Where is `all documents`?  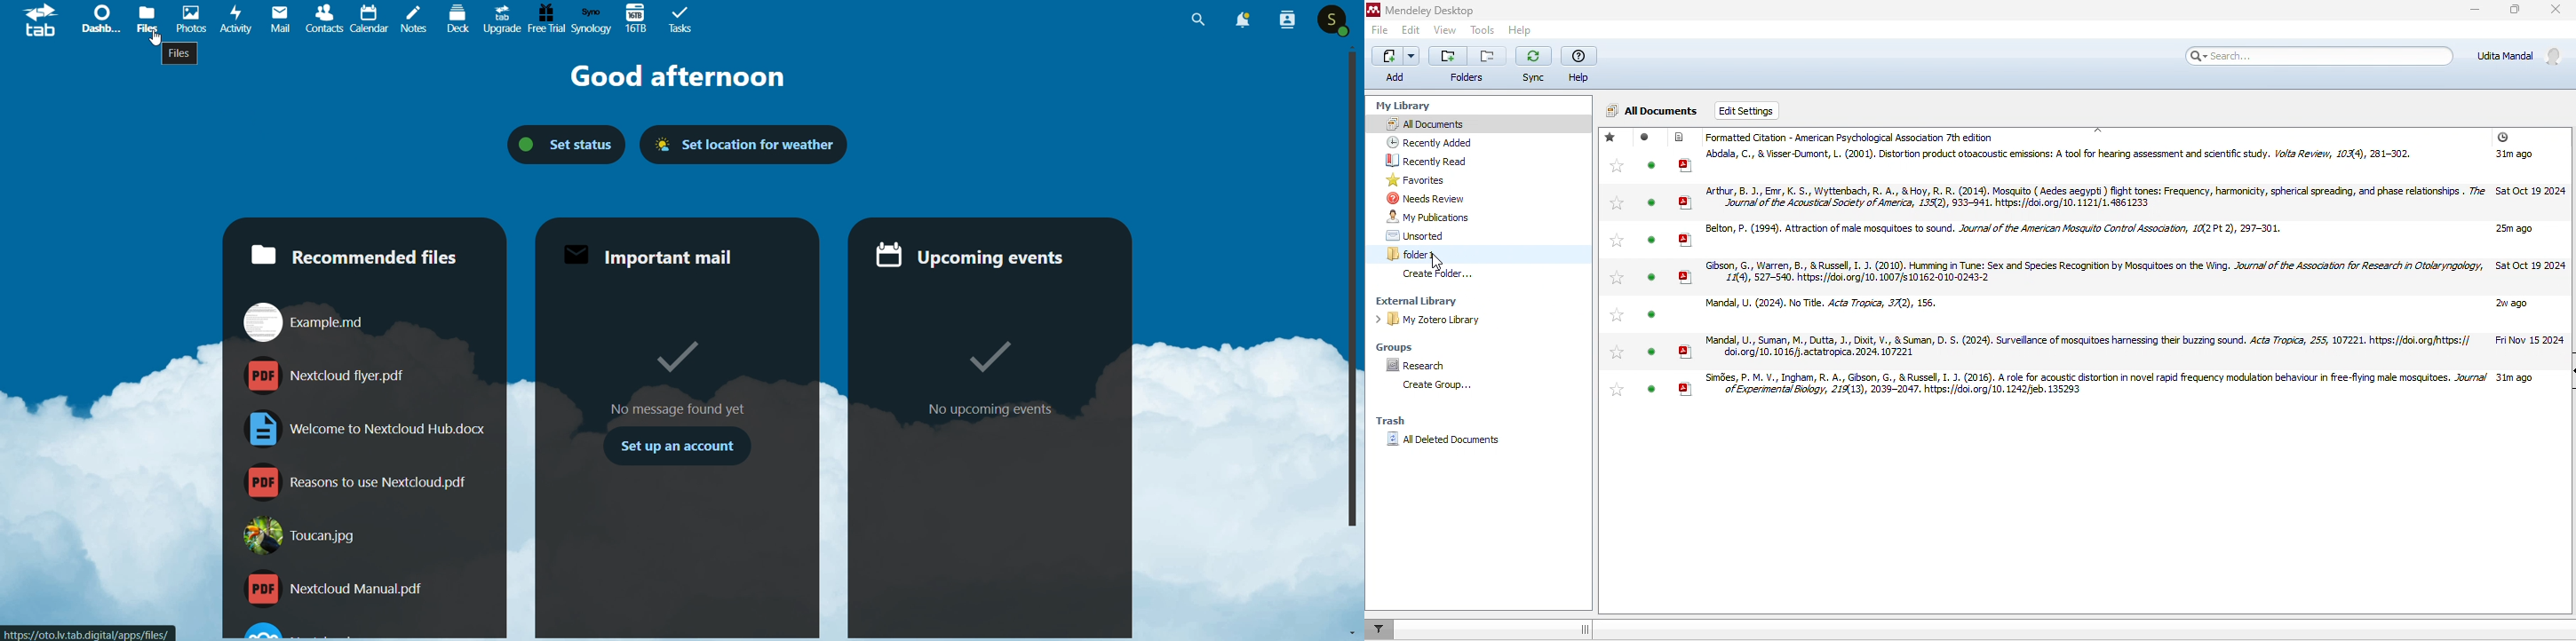 all documents is located at coordinates (1438, 125).